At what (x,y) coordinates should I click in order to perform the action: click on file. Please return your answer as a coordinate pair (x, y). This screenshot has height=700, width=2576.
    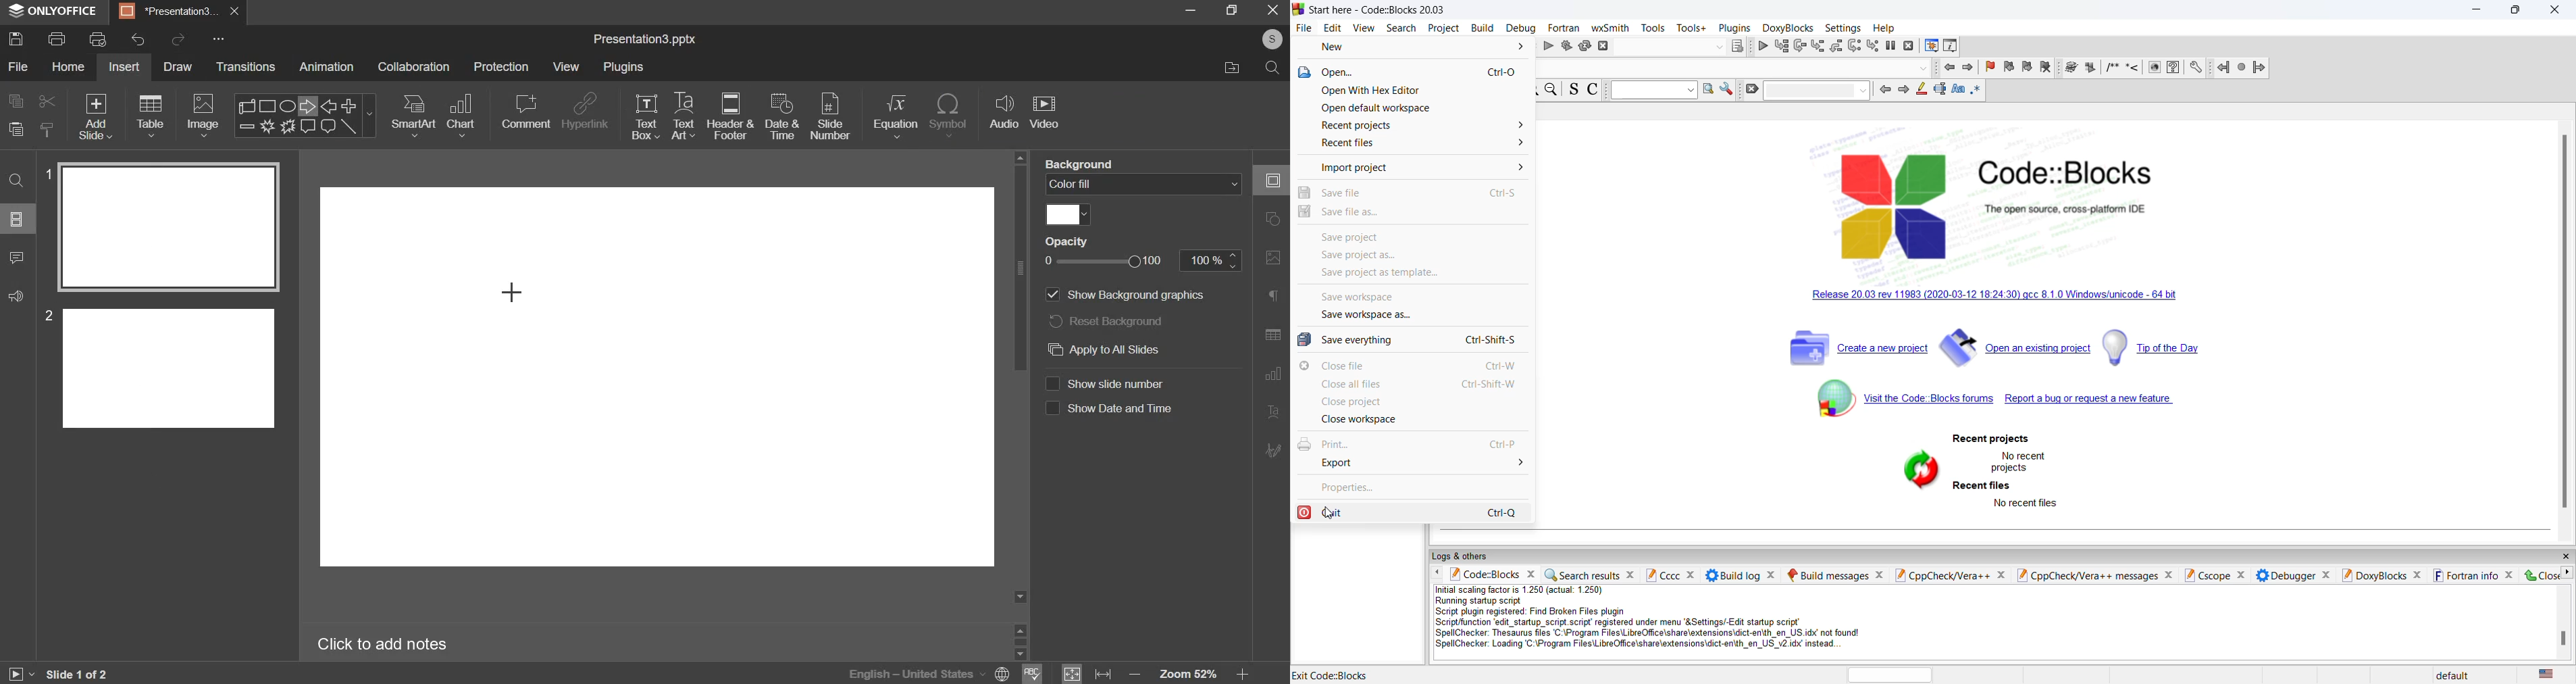
    Looking at the image, I should click on (20, 66).